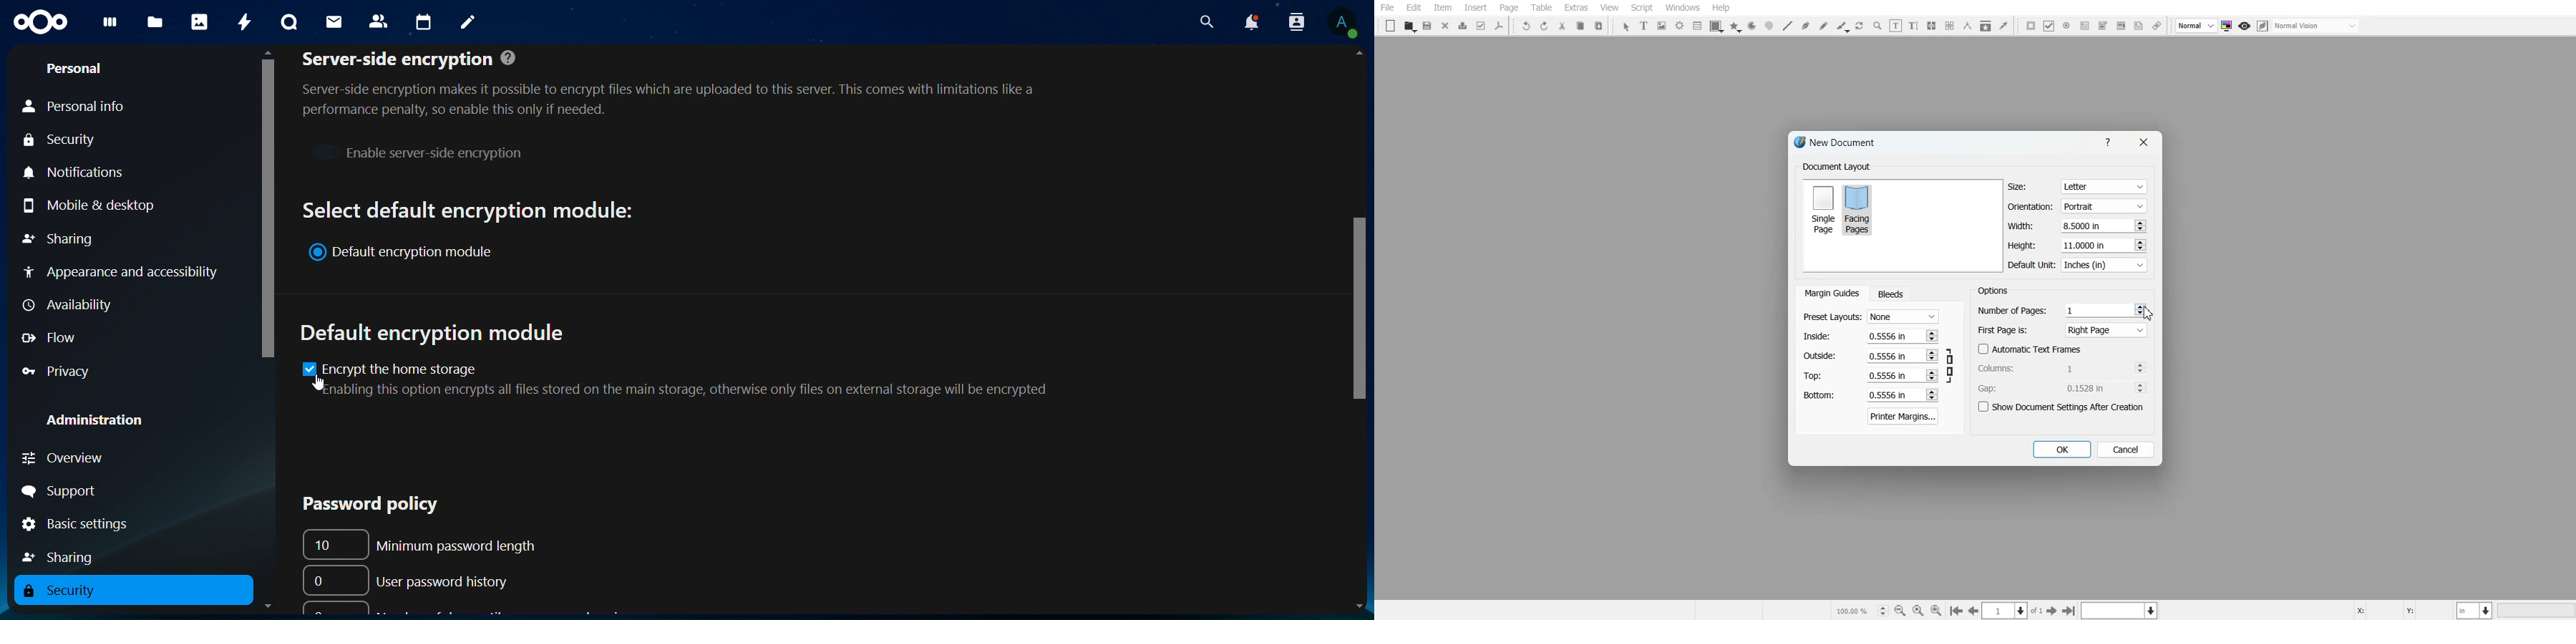  Describe the element at coordinates (2054, 611) in the screenshot. I see `Go to the First page` at that location.